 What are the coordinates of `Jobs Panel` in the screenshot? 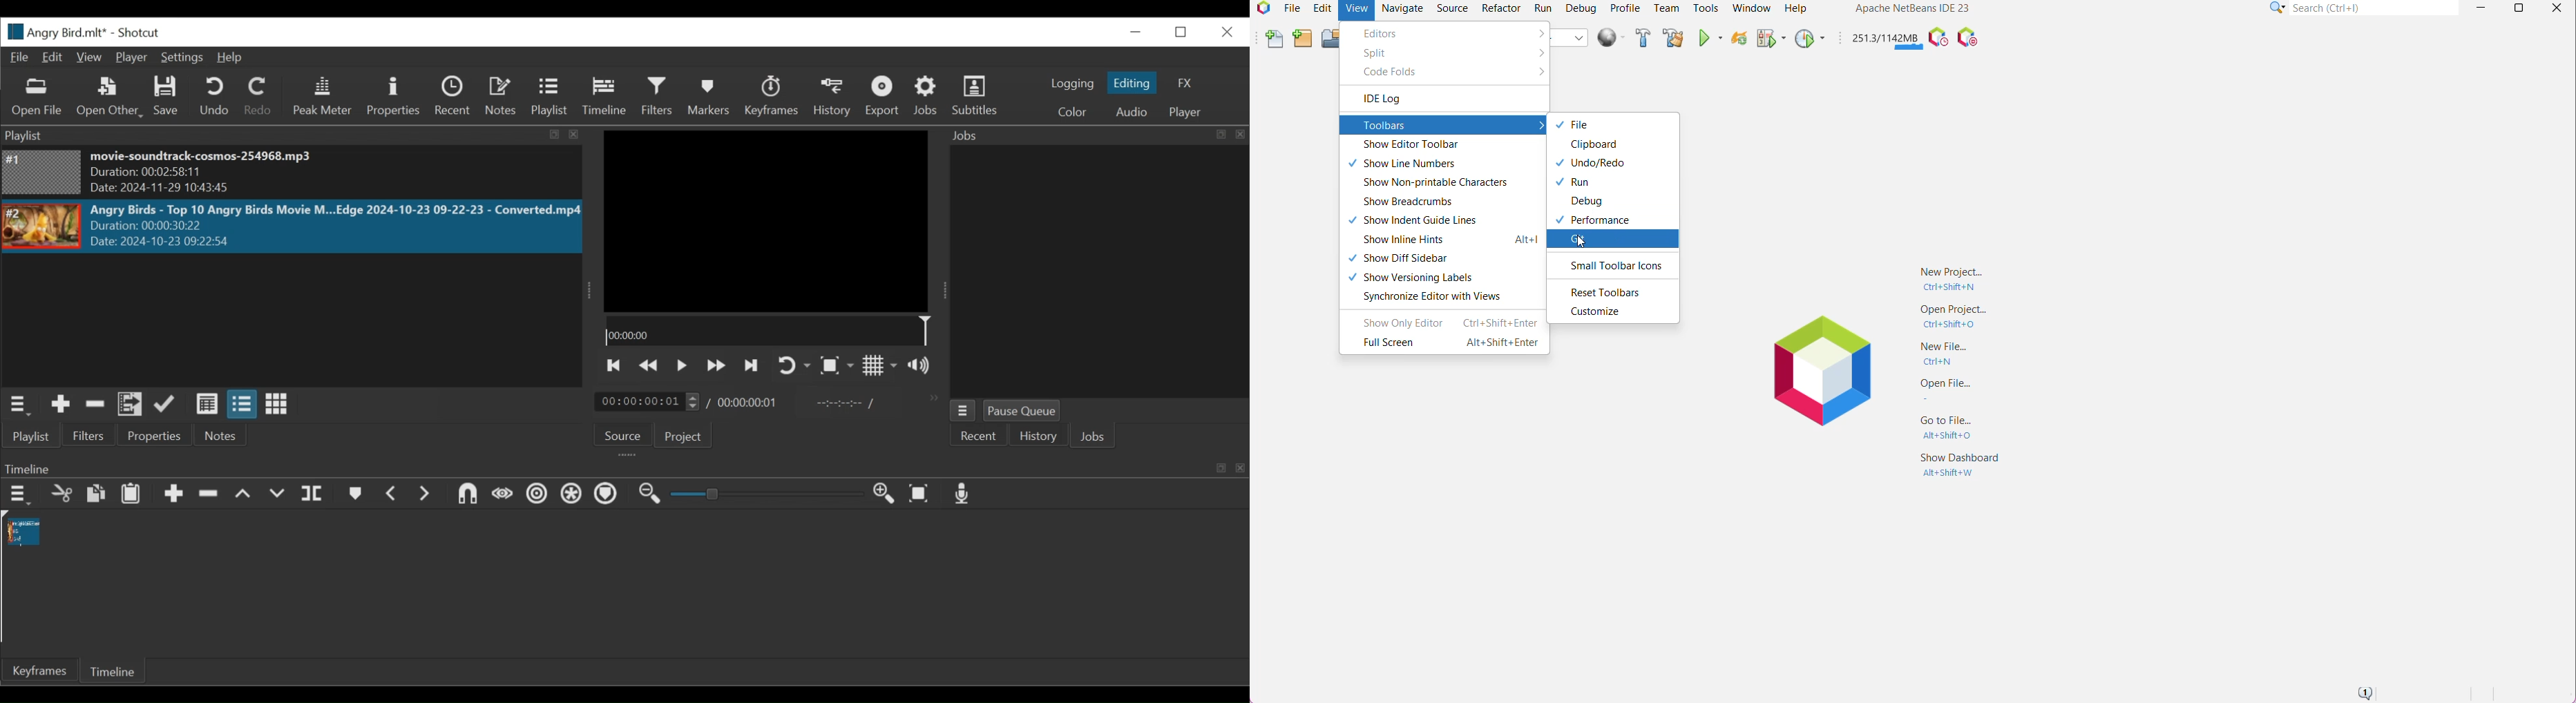 It's located at (1093, 135).